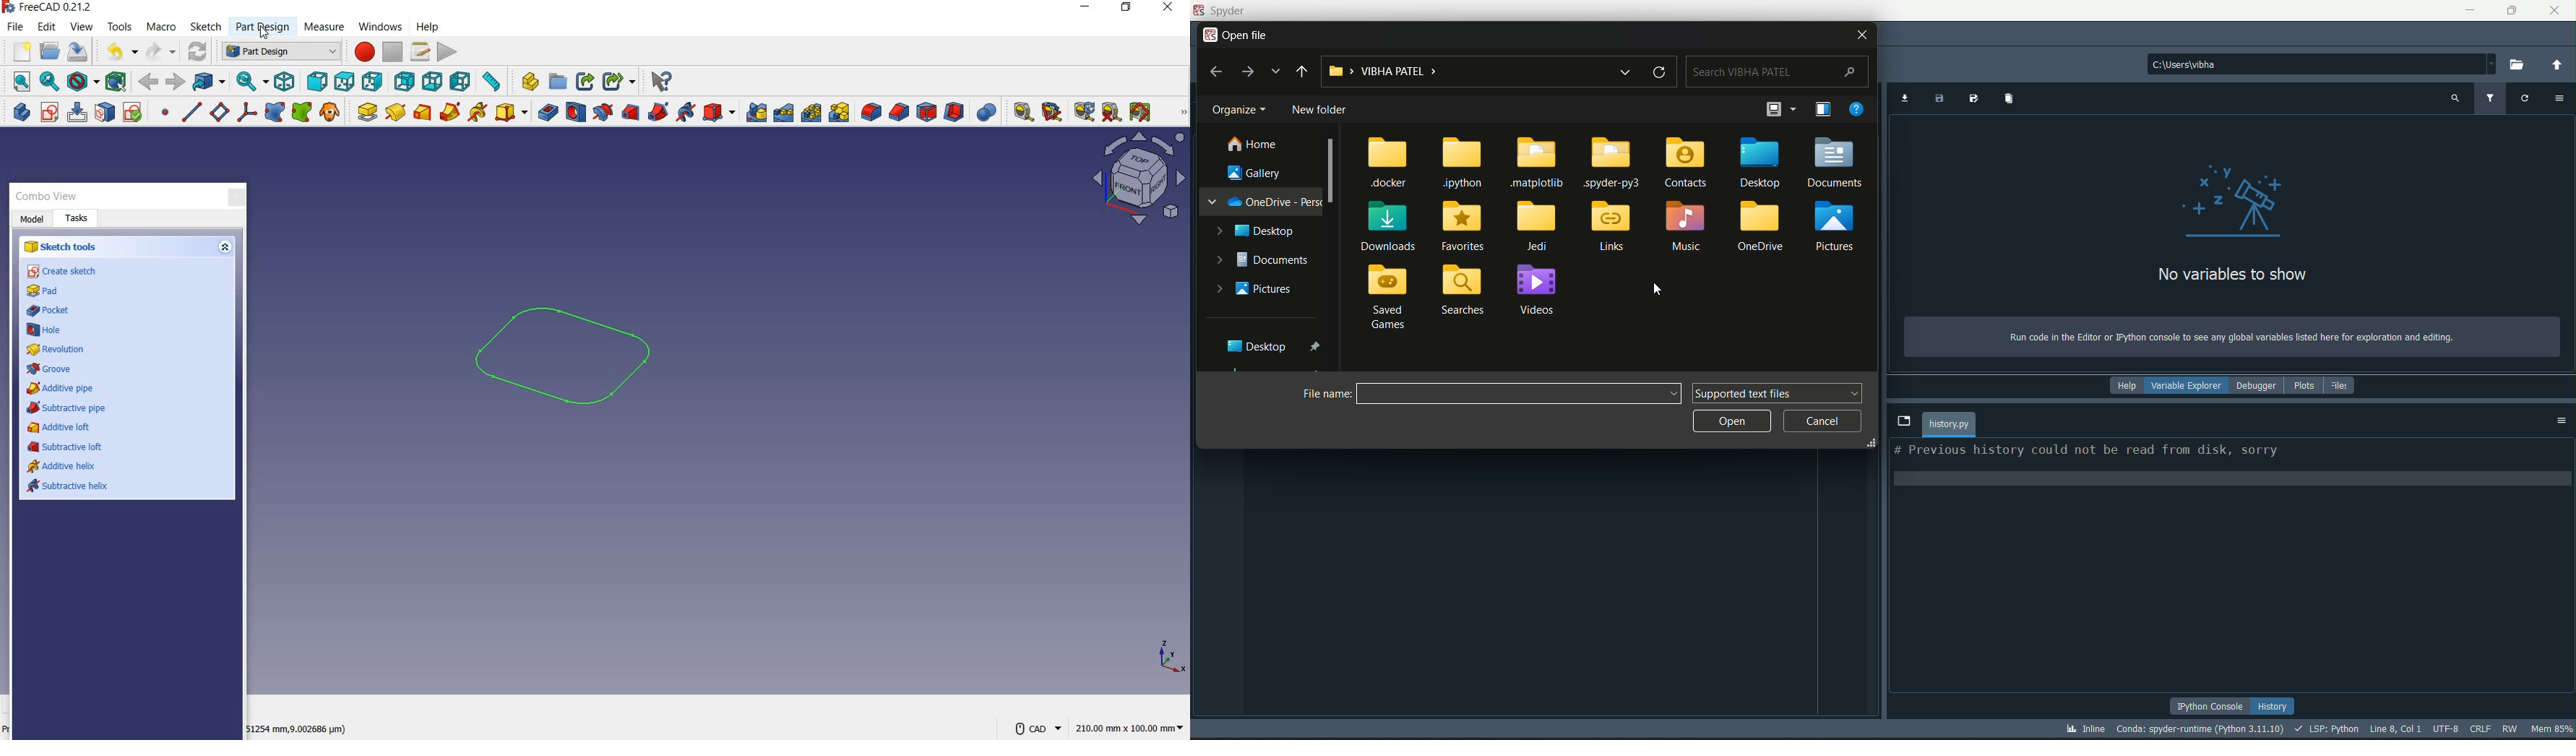  Describe the element at coordinates (422, 114) in the screenshot. I see `additive loft` at that location.